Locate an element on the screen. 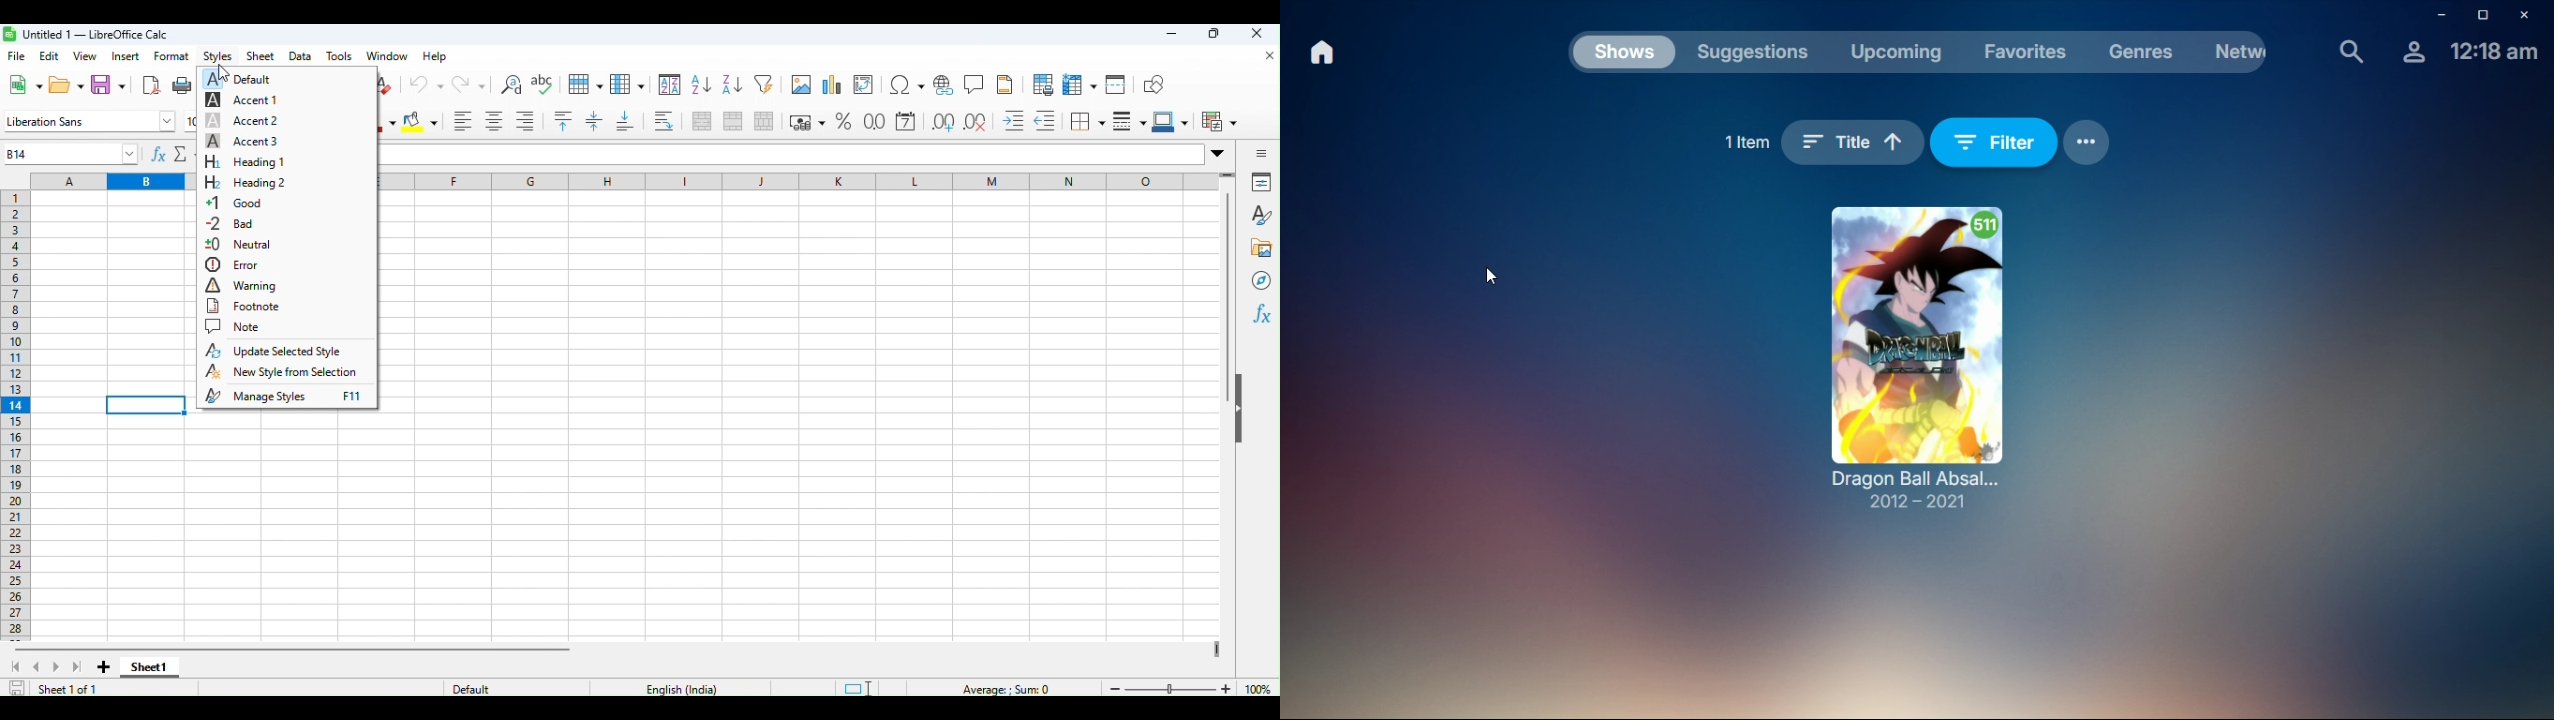 This screenshot has width=2576, height=728. Properties is located at coordinates (1265, 182).